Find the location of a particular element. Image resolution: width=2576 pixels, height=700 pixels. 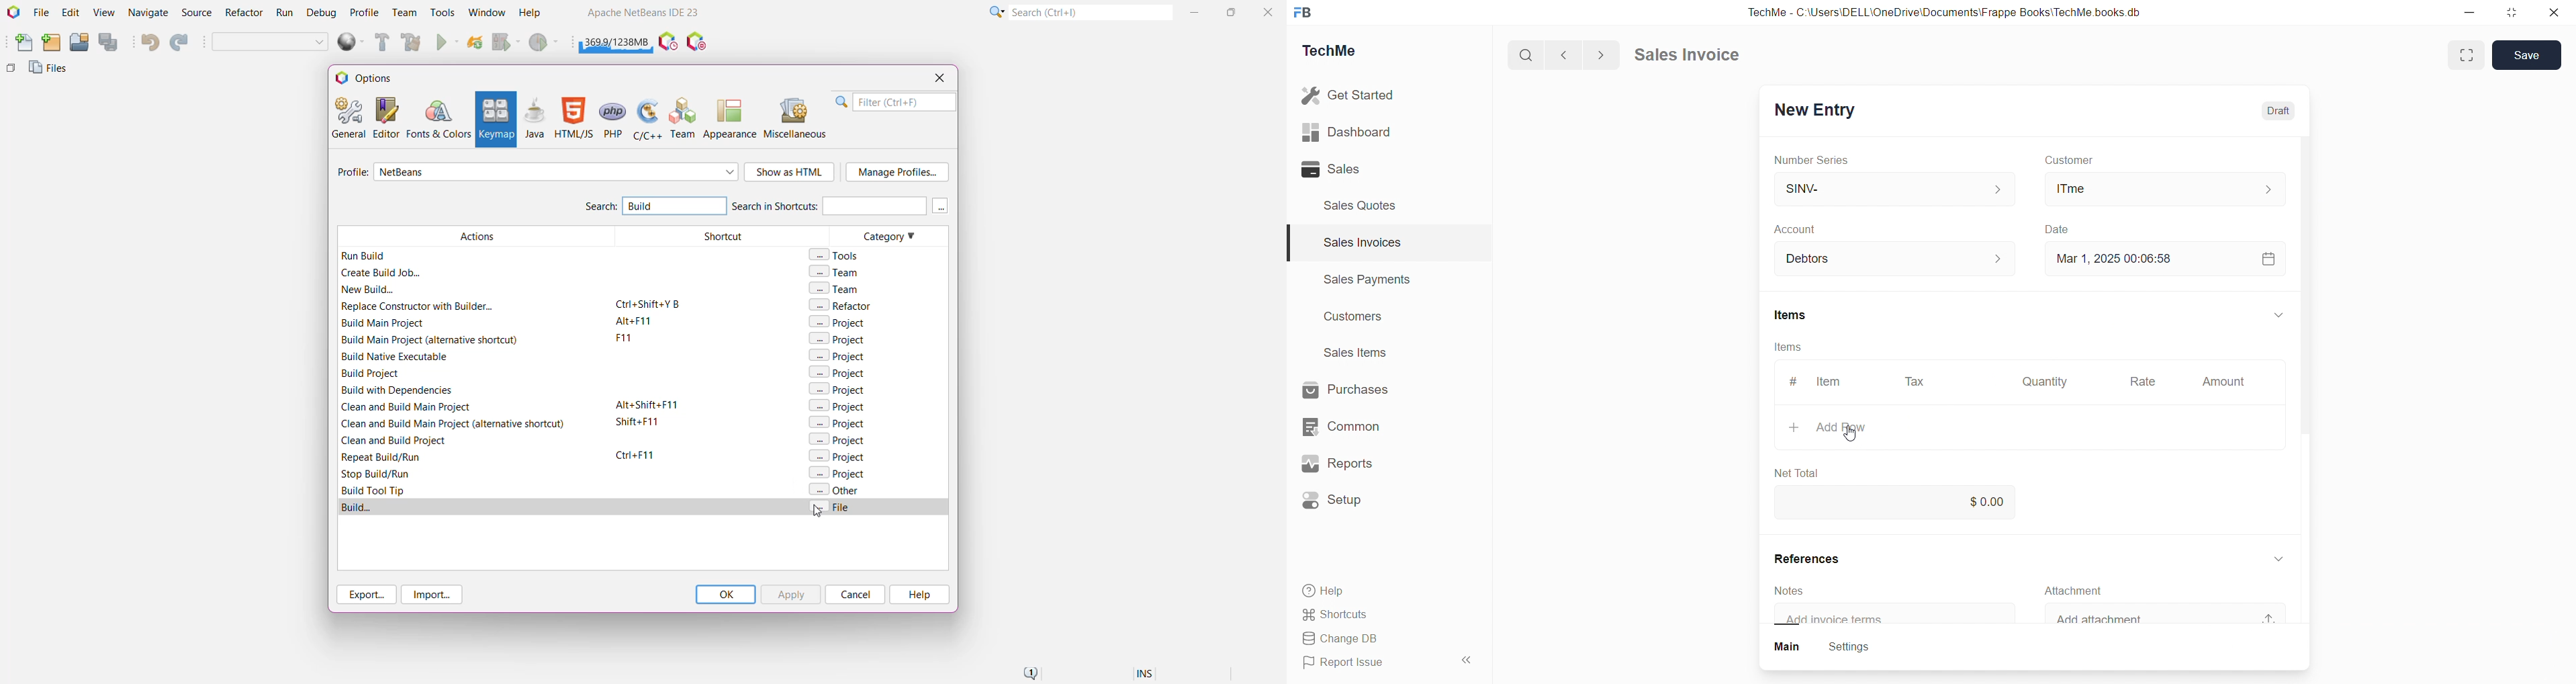

@ Setup is located at coordinates (1340, 505).